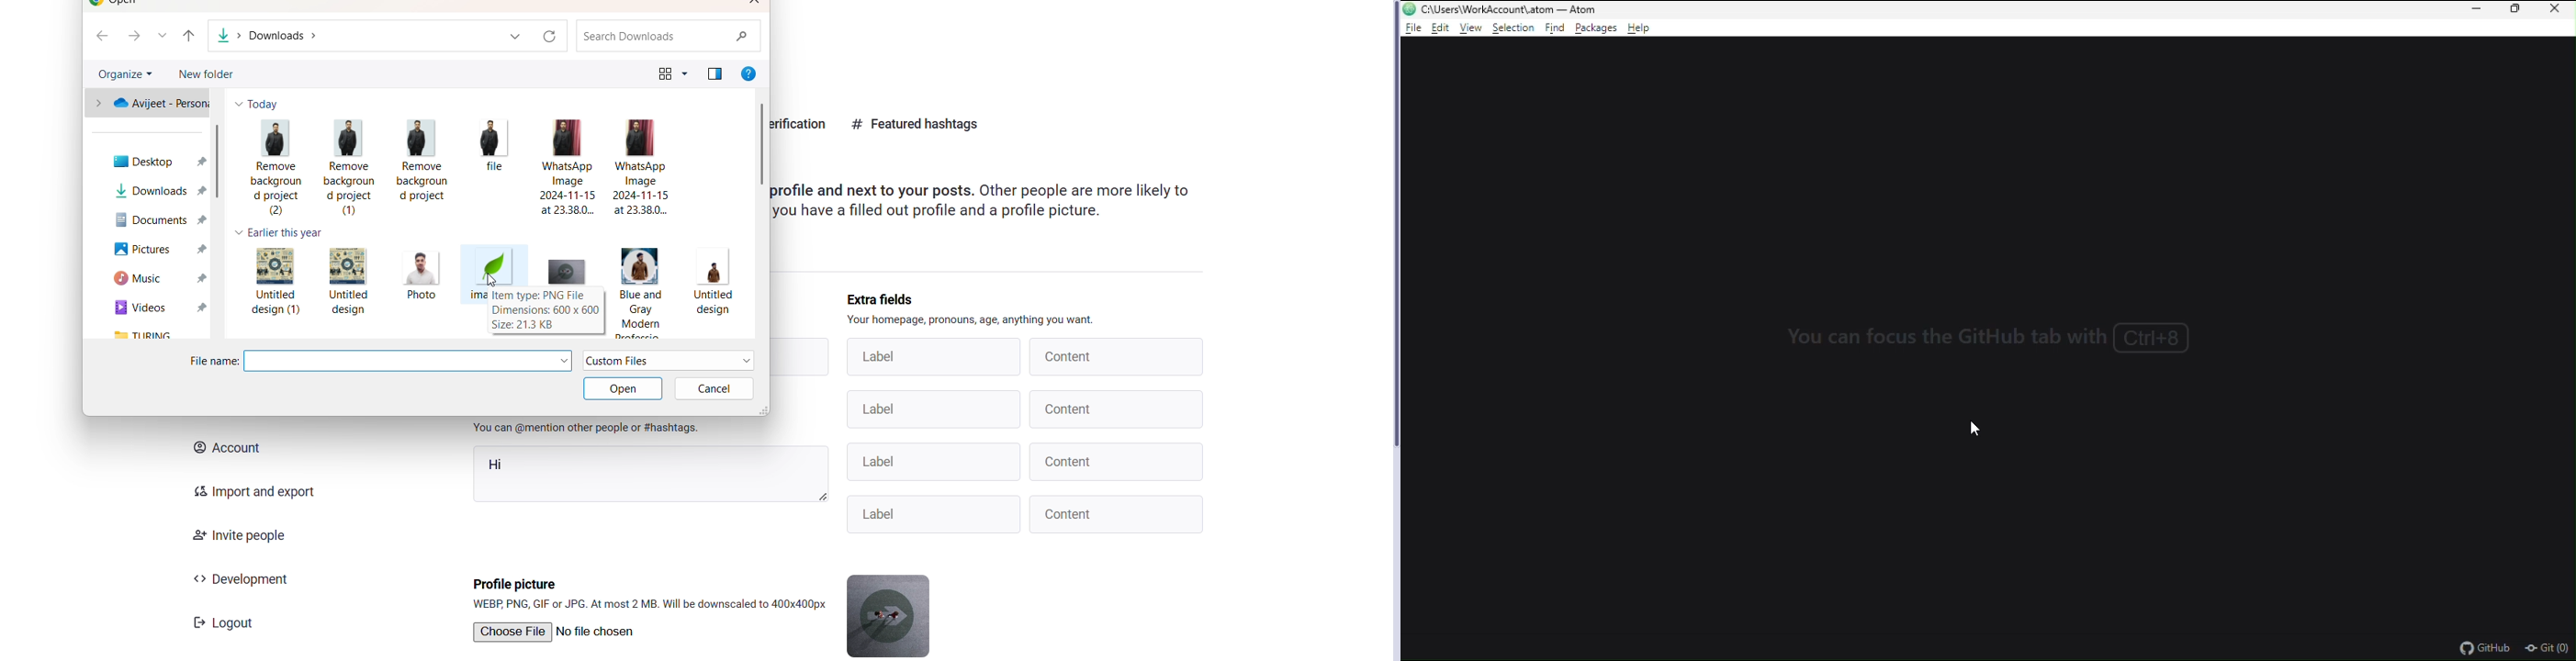 Image resolution: width=2576 pixels, height=672 pixels. I want to click on music, so click(153, 279).